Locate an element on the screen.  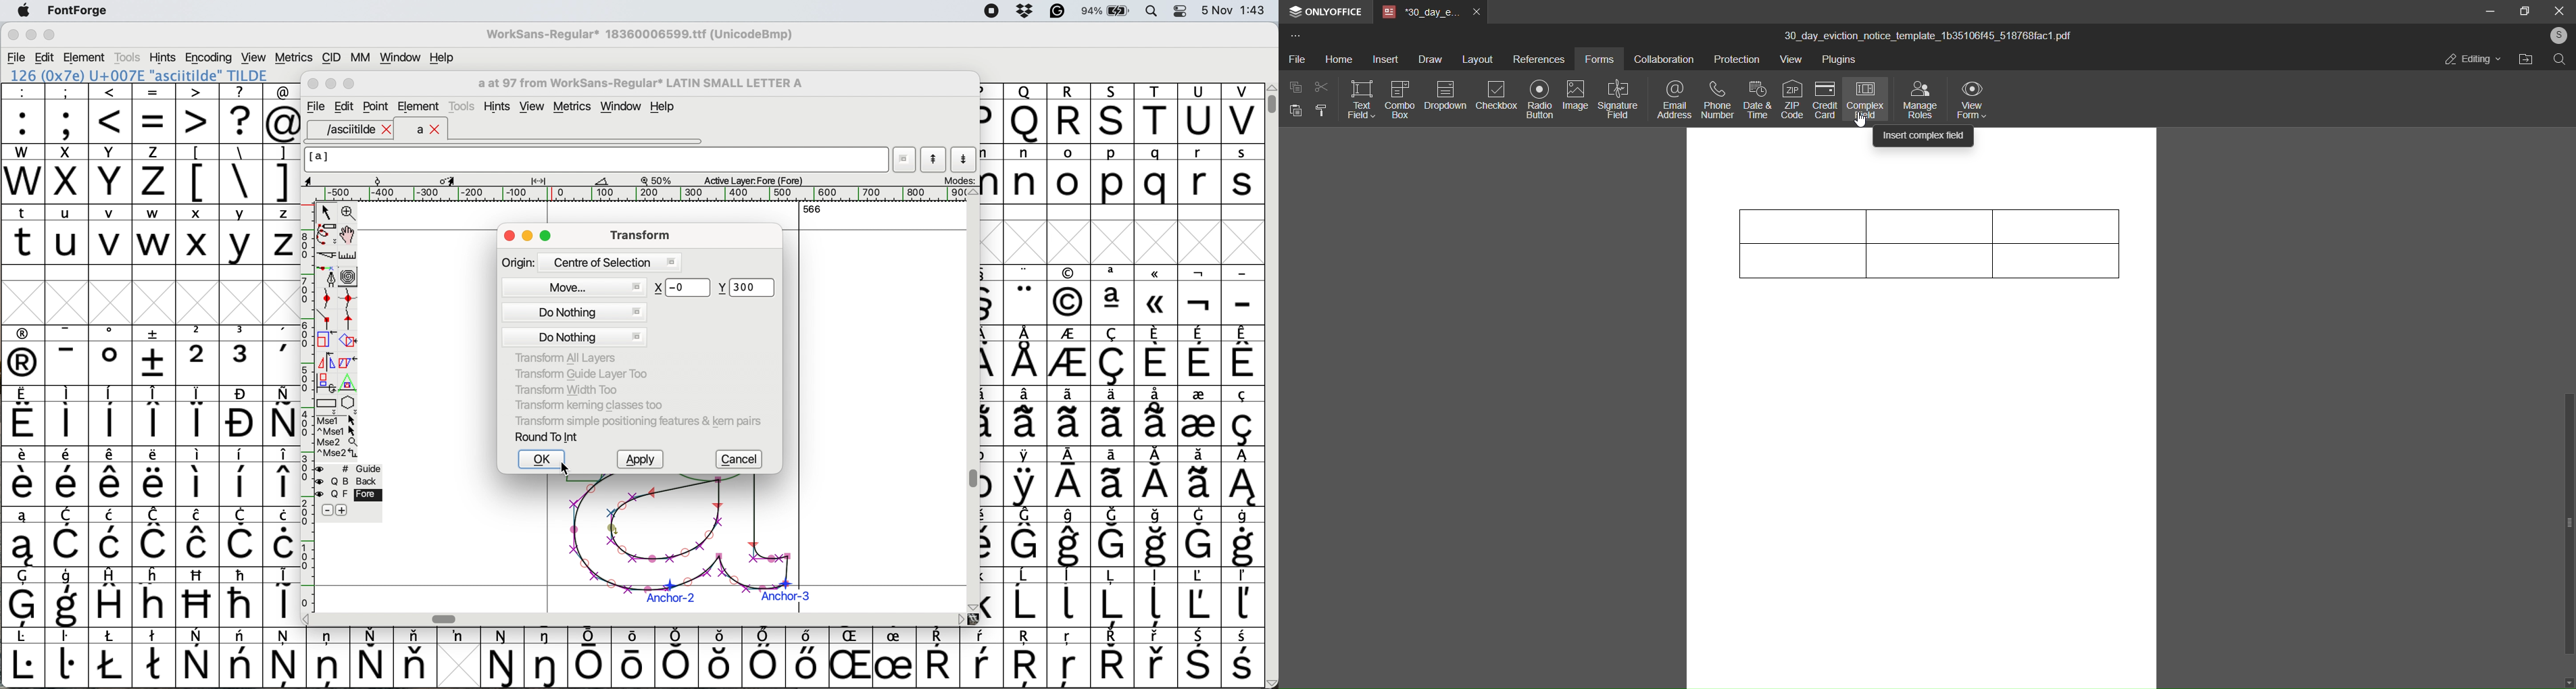
search is located at coordinates (2559, 60).